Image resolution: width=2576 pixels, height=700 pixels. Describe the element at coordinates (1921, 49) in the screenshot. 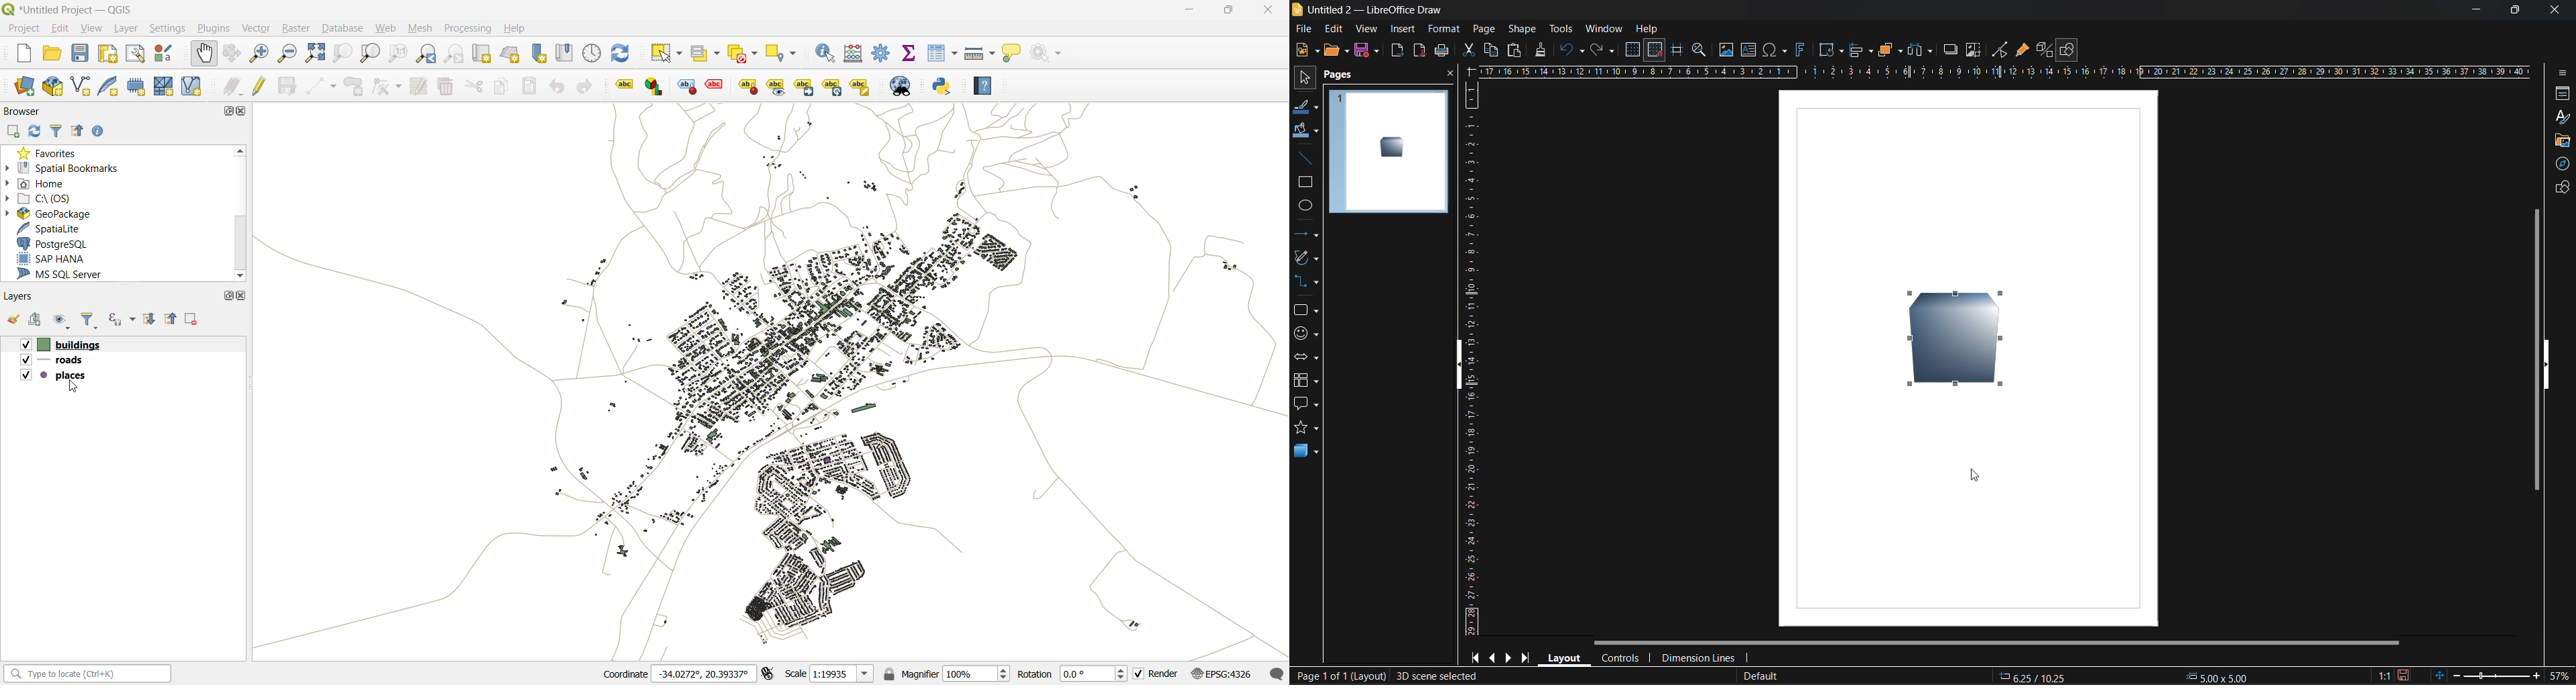

I see `distribute` at that location.